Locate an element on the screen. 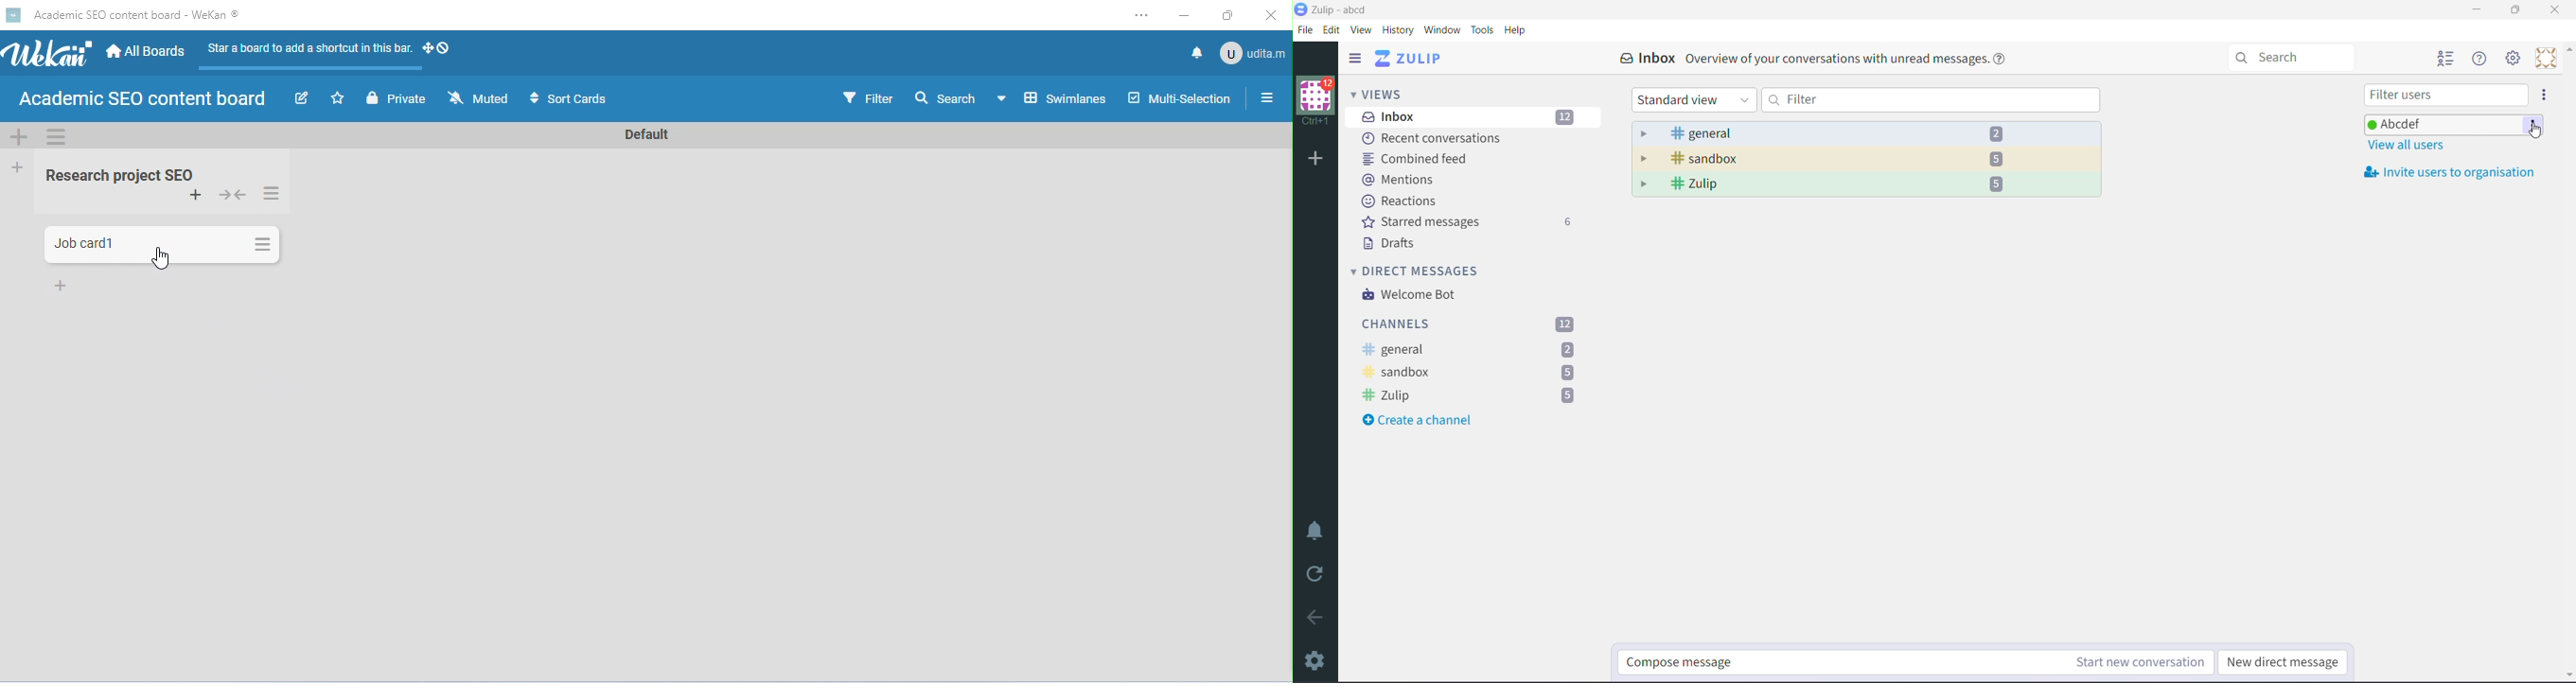 The height and width of the screenshot is (700, 2576). show-desktop-drag-handles is located at coordinates (437, 47).